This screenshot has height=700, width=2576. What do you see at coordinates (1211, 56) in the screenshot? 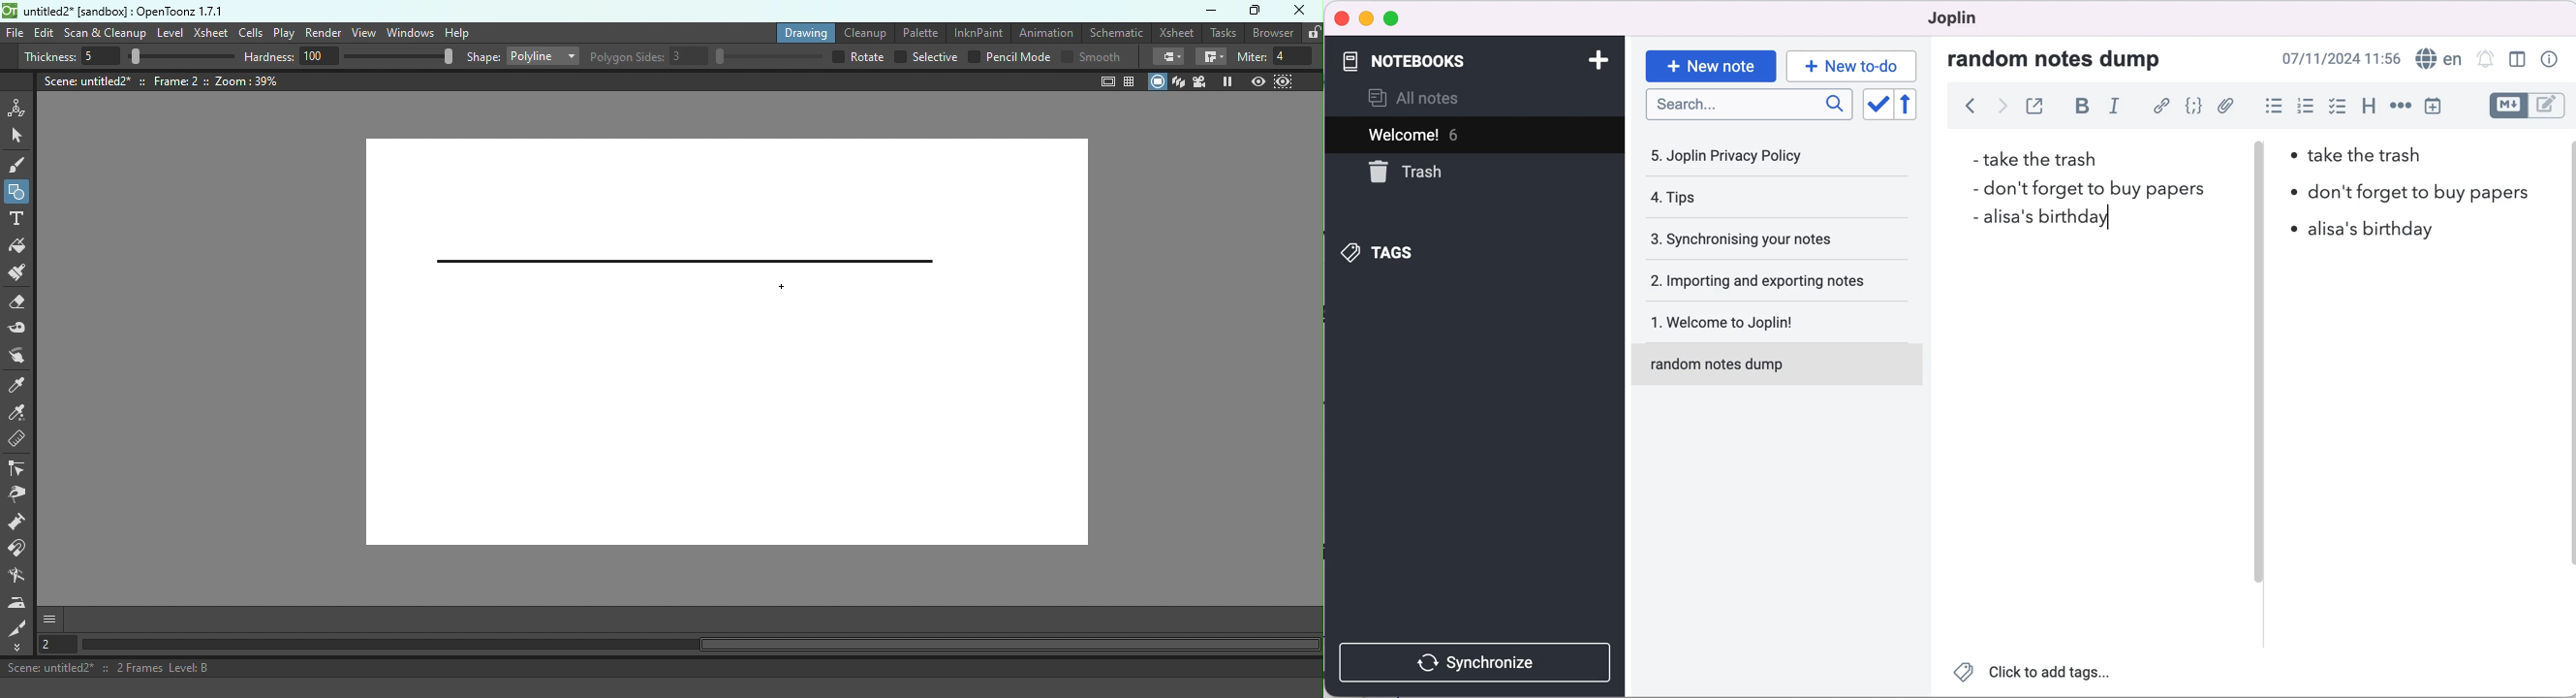
I see `fill tool` at bounding box center [1211, 56].